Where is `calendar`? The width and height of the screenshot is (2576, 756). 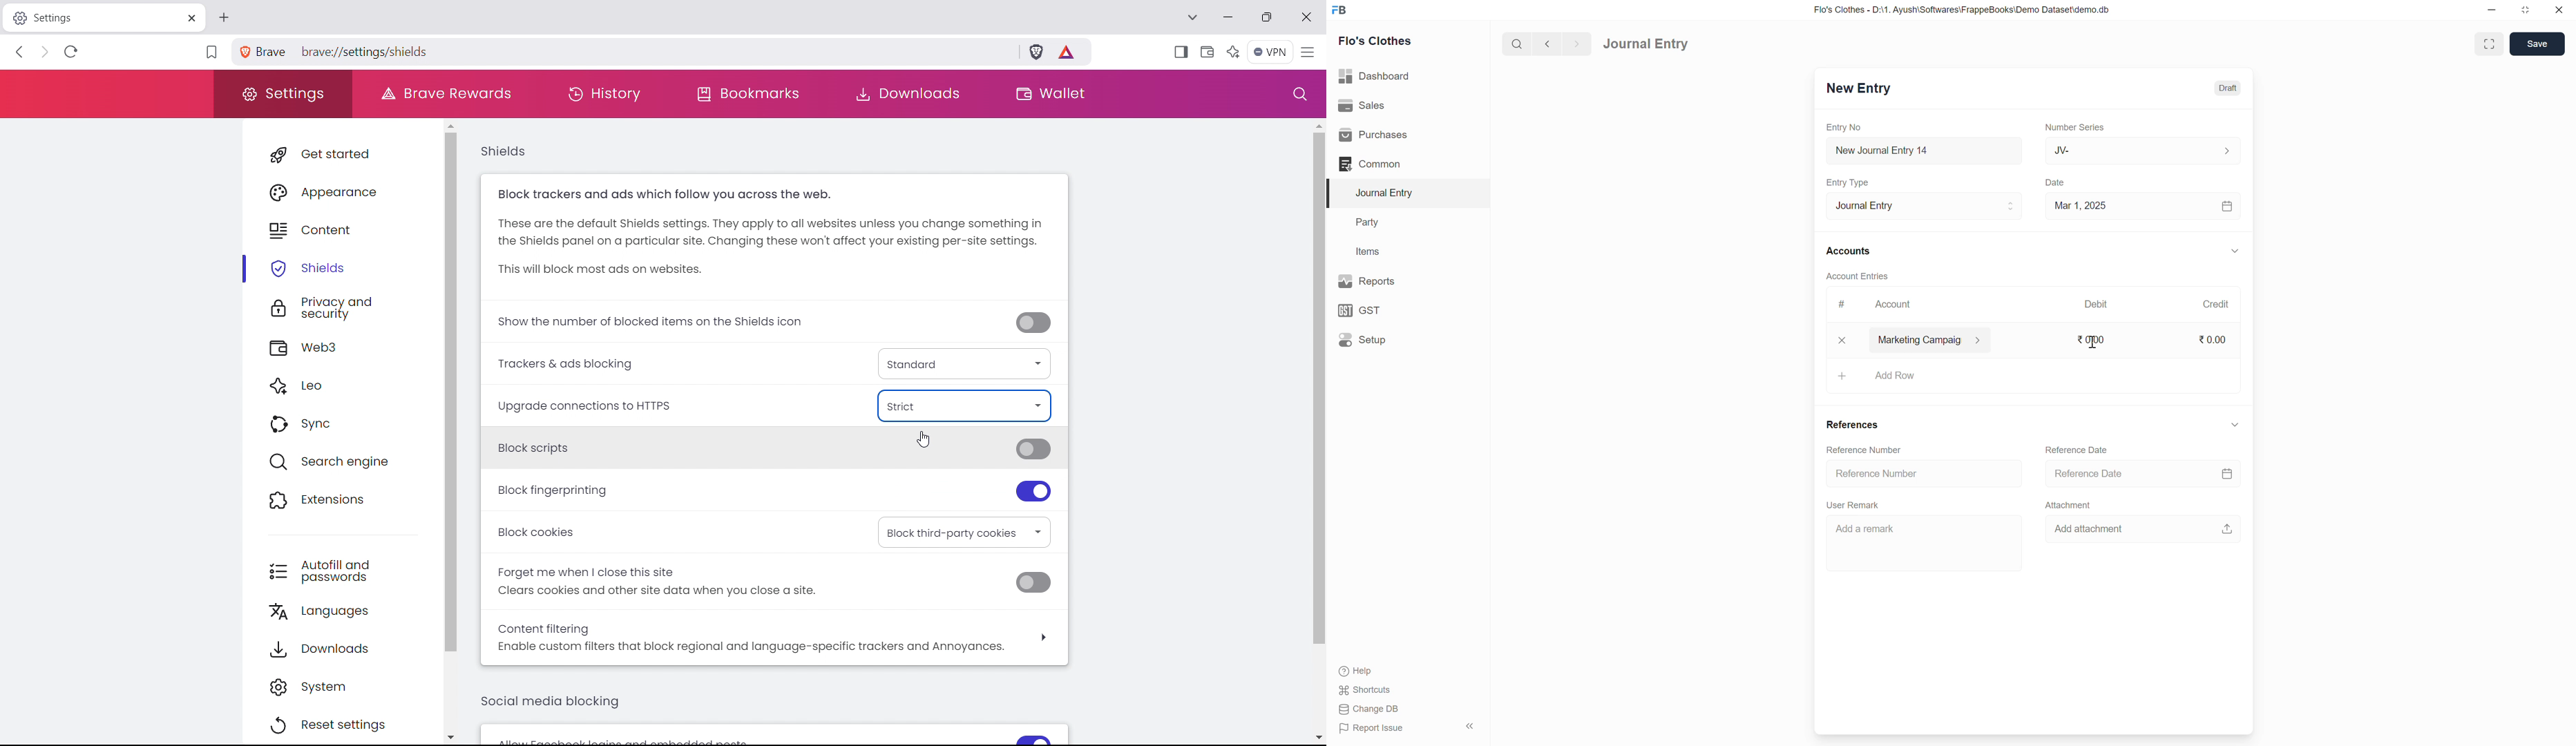
calendar is located at coordinates (2227, 474).